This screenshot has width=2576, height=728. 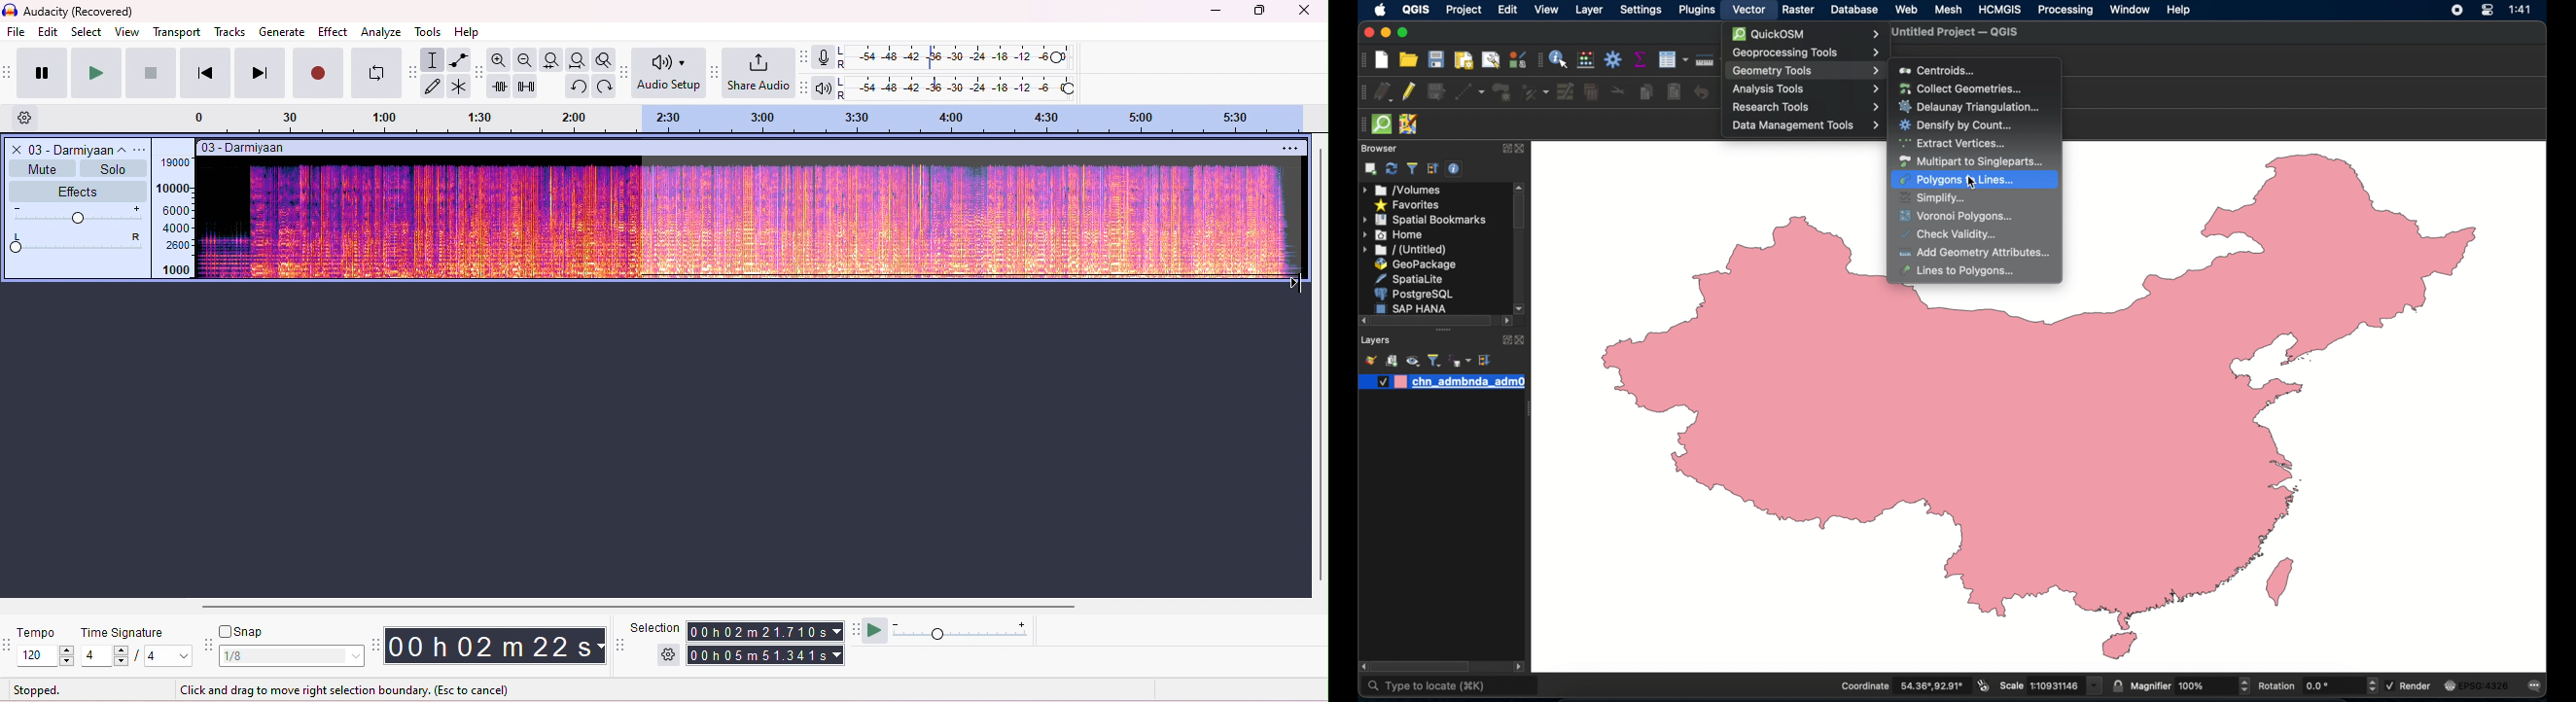 What do you see at coordinates (1906, 10) in the screenshot?
I see `web` at bounding box center [1906, 10].